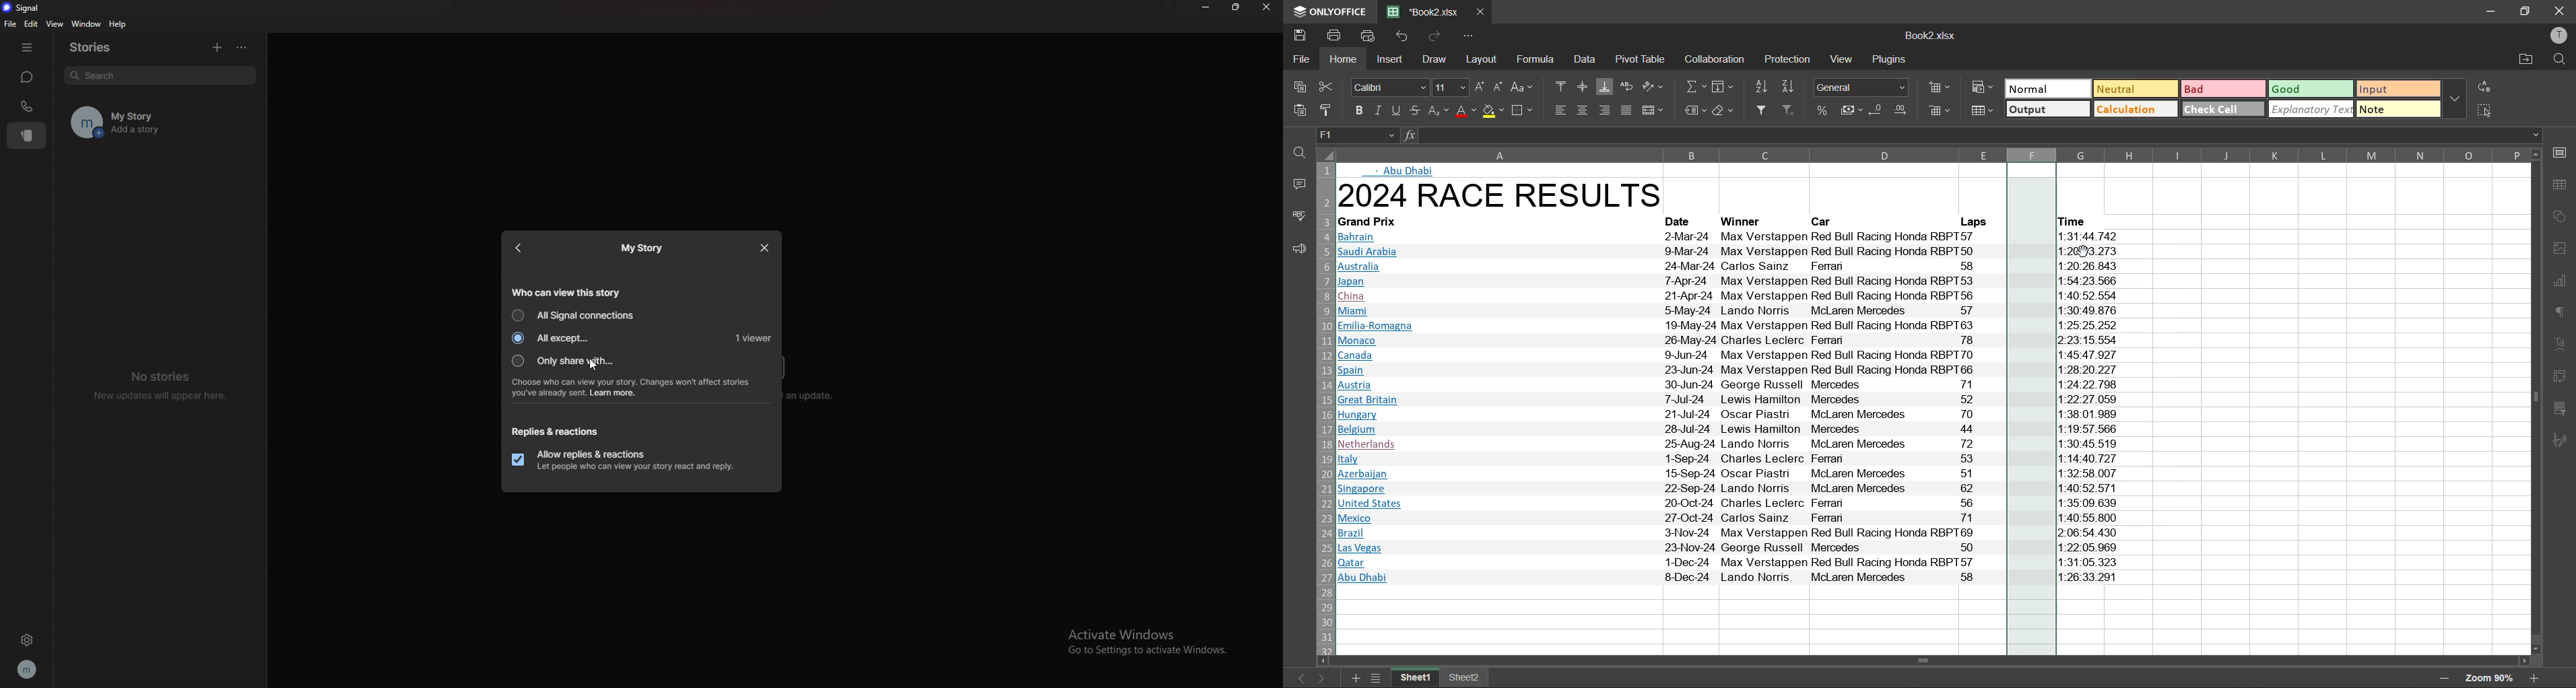  What do you see at coordinates (1789, 87) in the screenshot?
I see `sort descending` at bounding box center [1789, 87].